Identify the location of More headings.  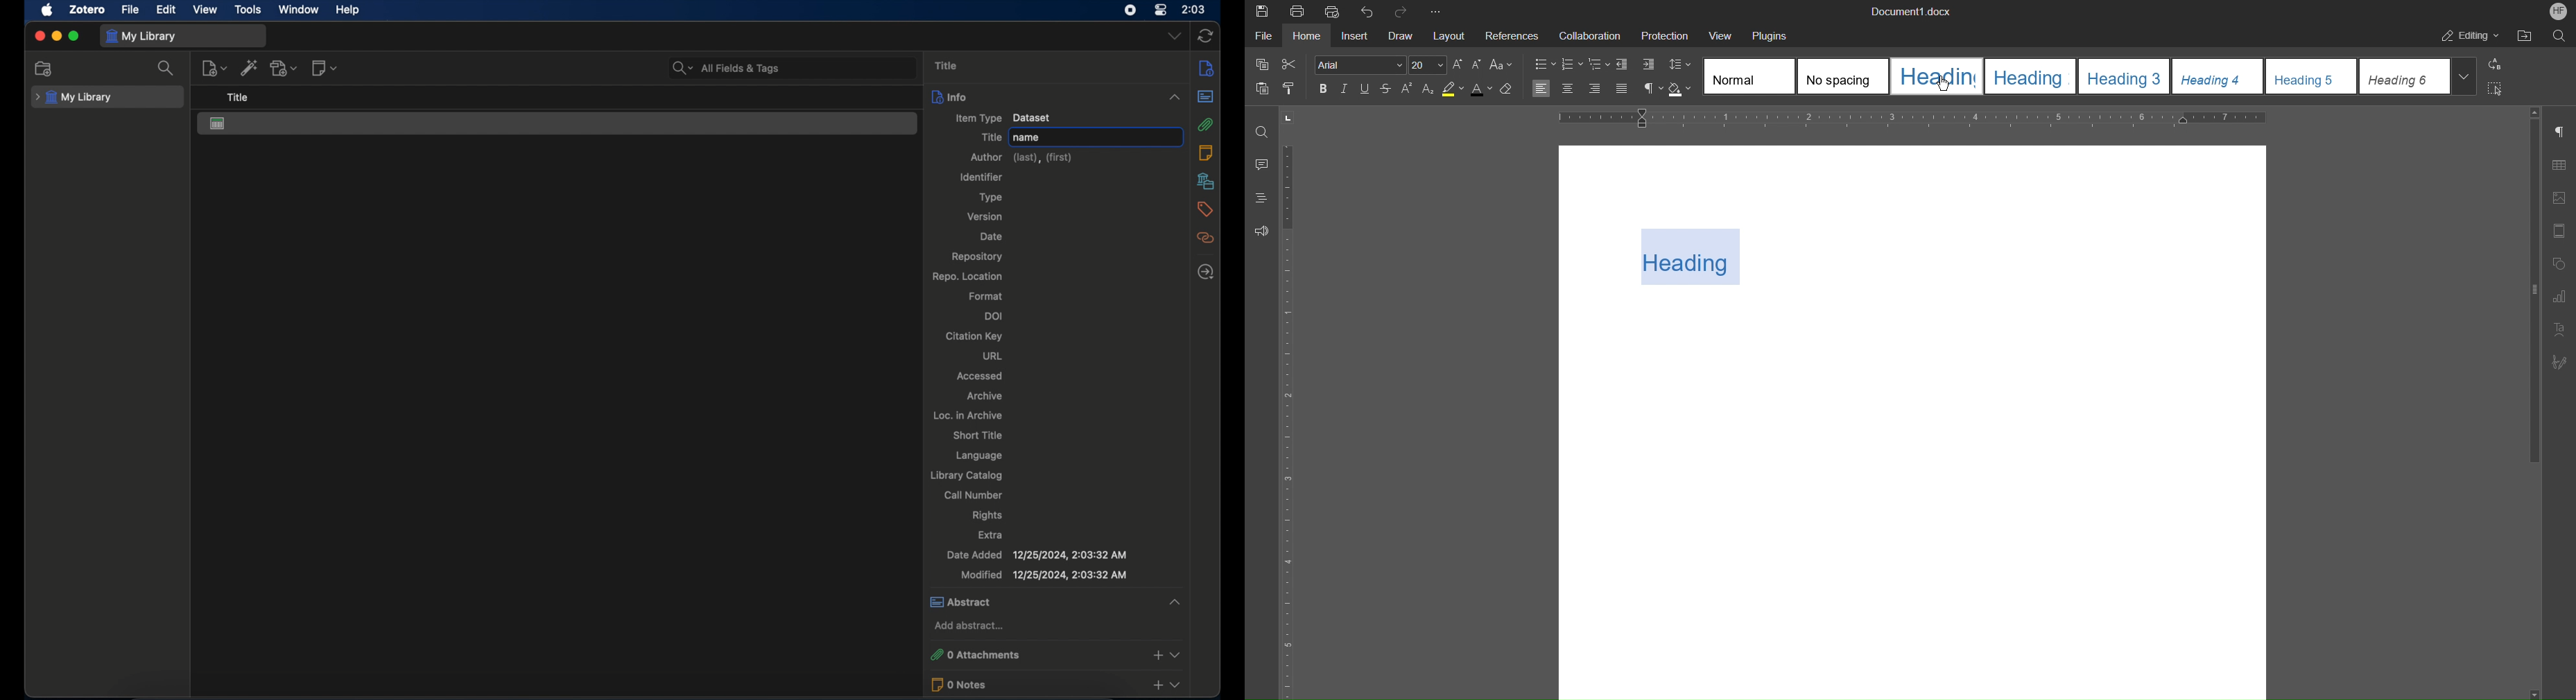
(2463, 76).